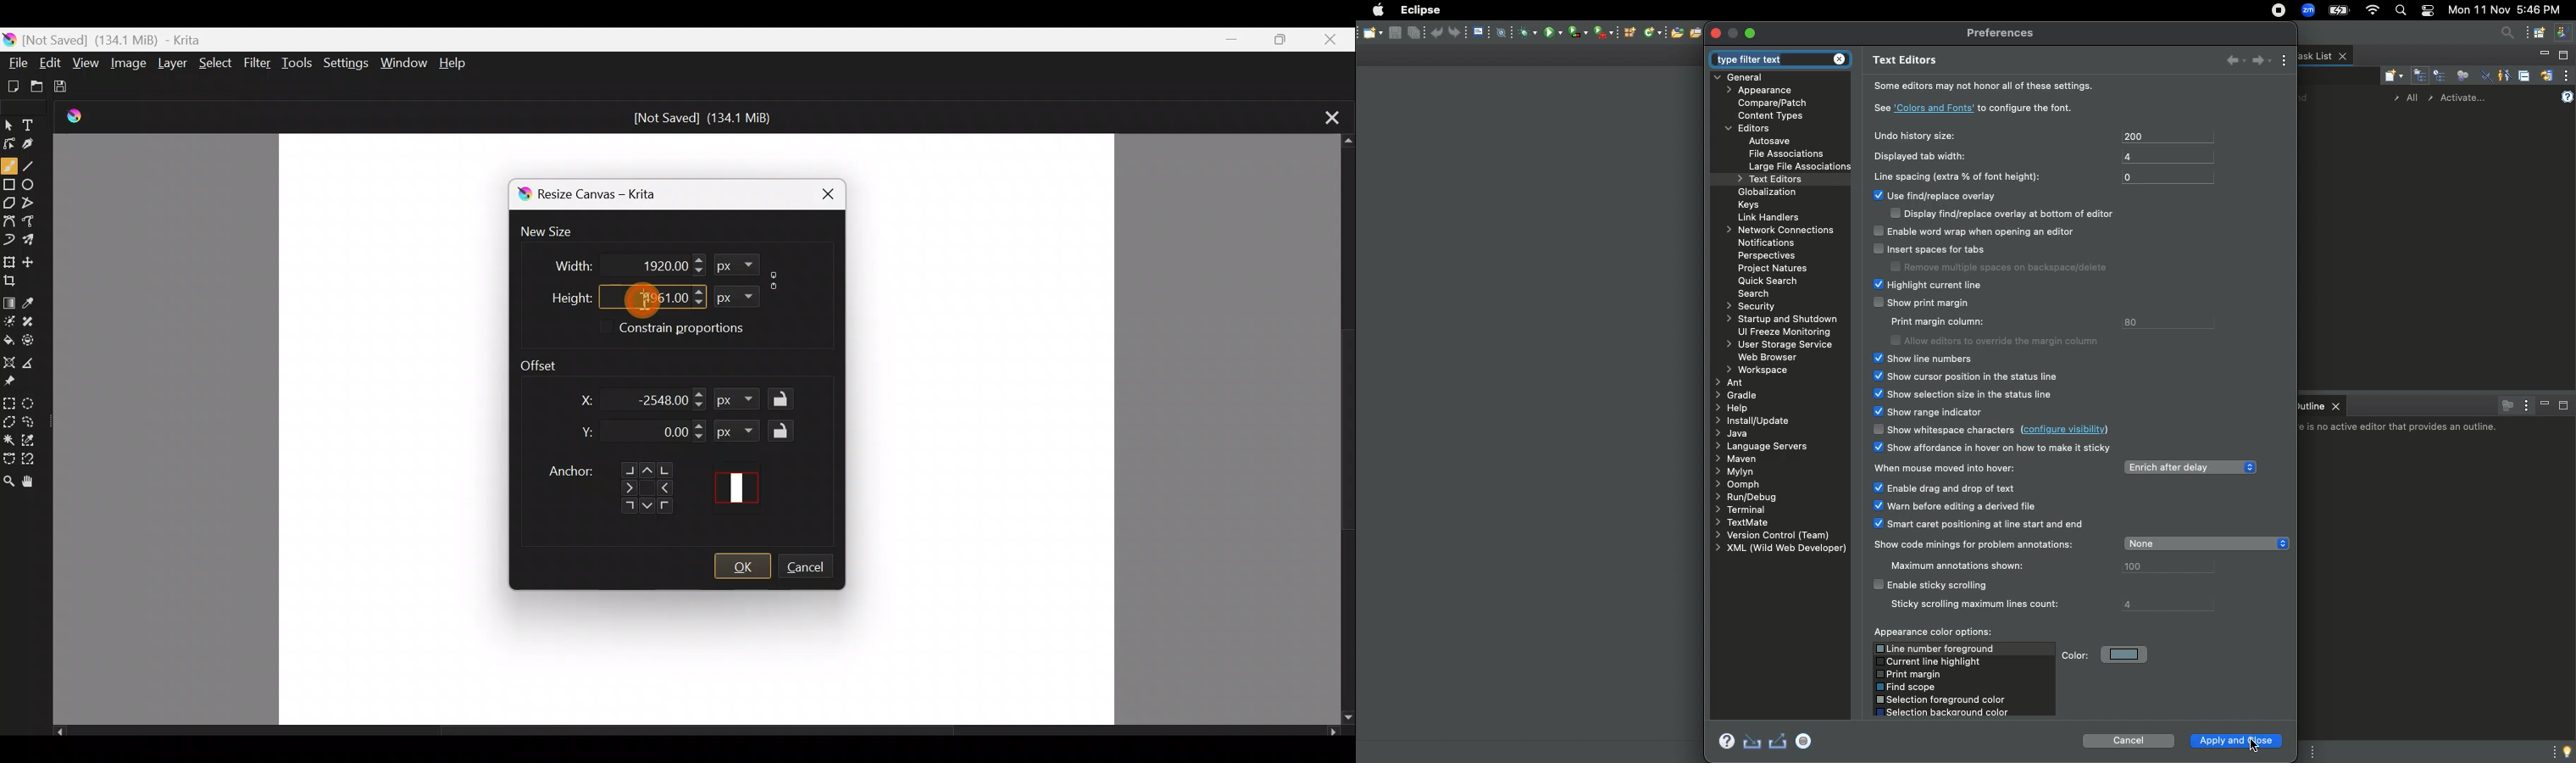  Describe the element at coordinates (9, 165) in the screenshot. I see `Freehand brush tool` at that location.